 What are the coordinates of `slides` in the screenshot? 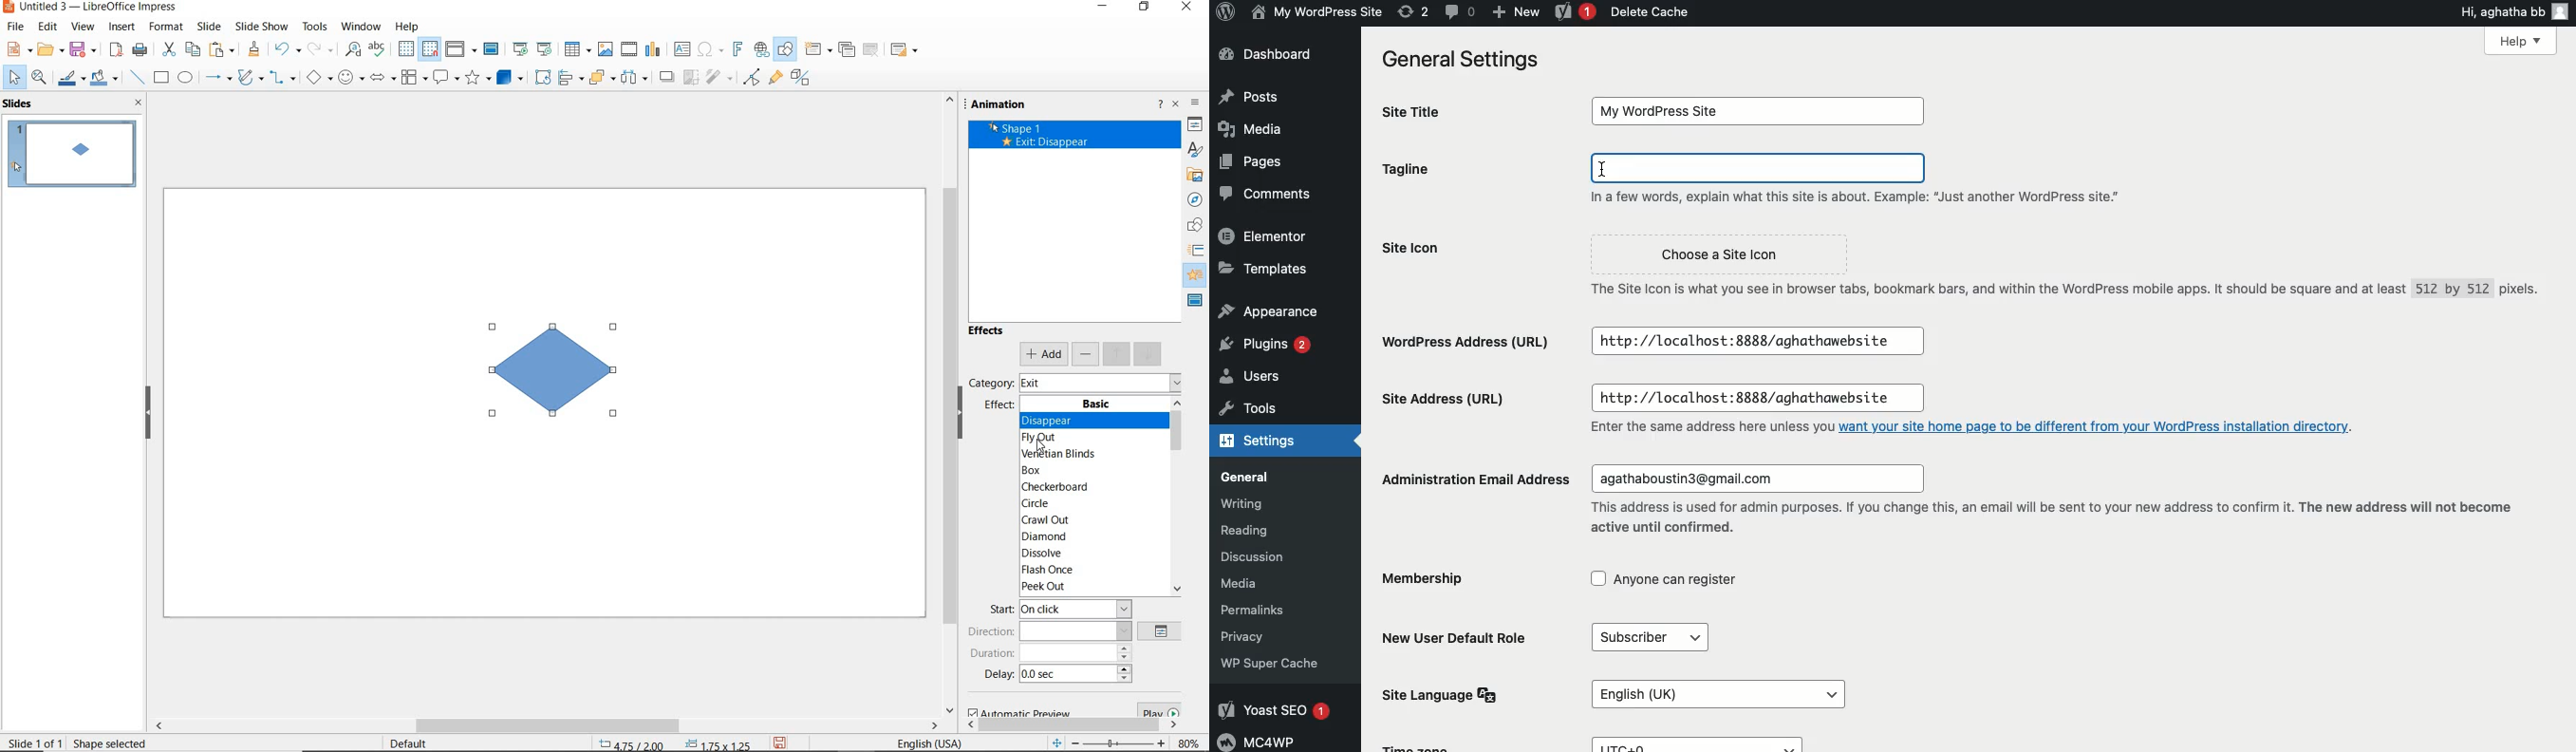 It's located at (19, 104).